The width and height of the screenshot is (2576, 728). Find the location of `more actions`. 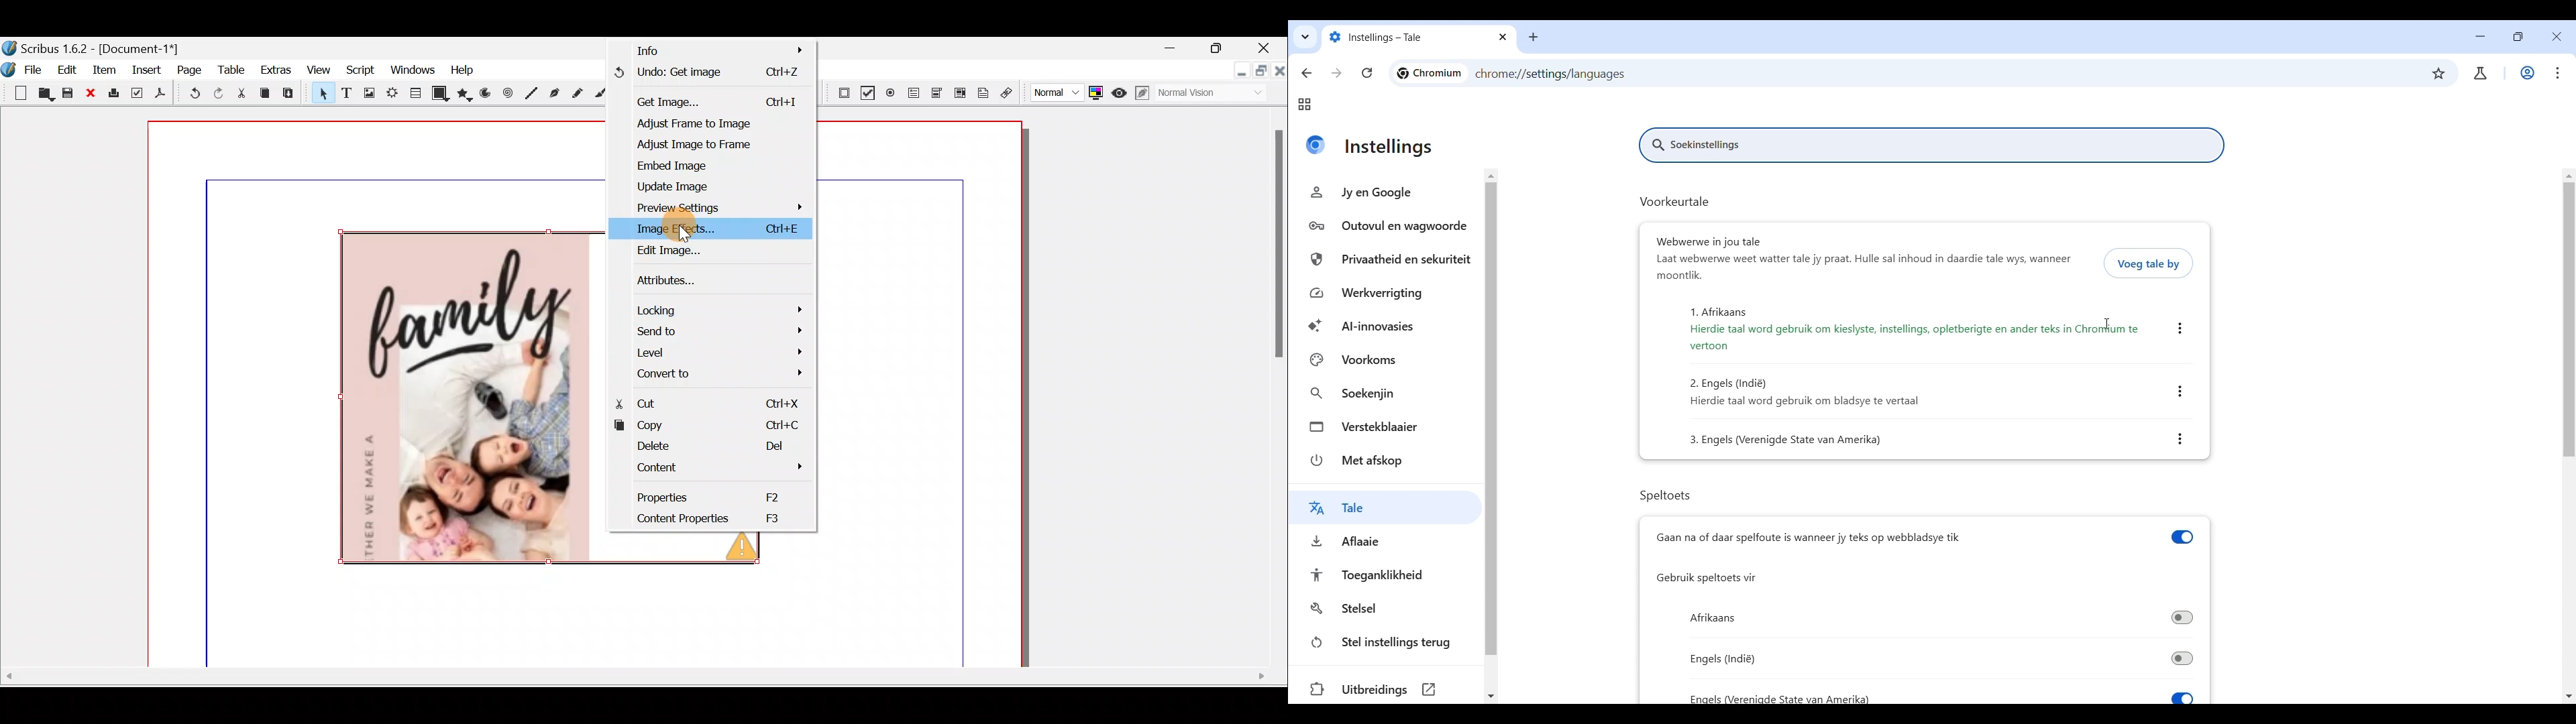

more actions is located at coordinates (2178, 330).